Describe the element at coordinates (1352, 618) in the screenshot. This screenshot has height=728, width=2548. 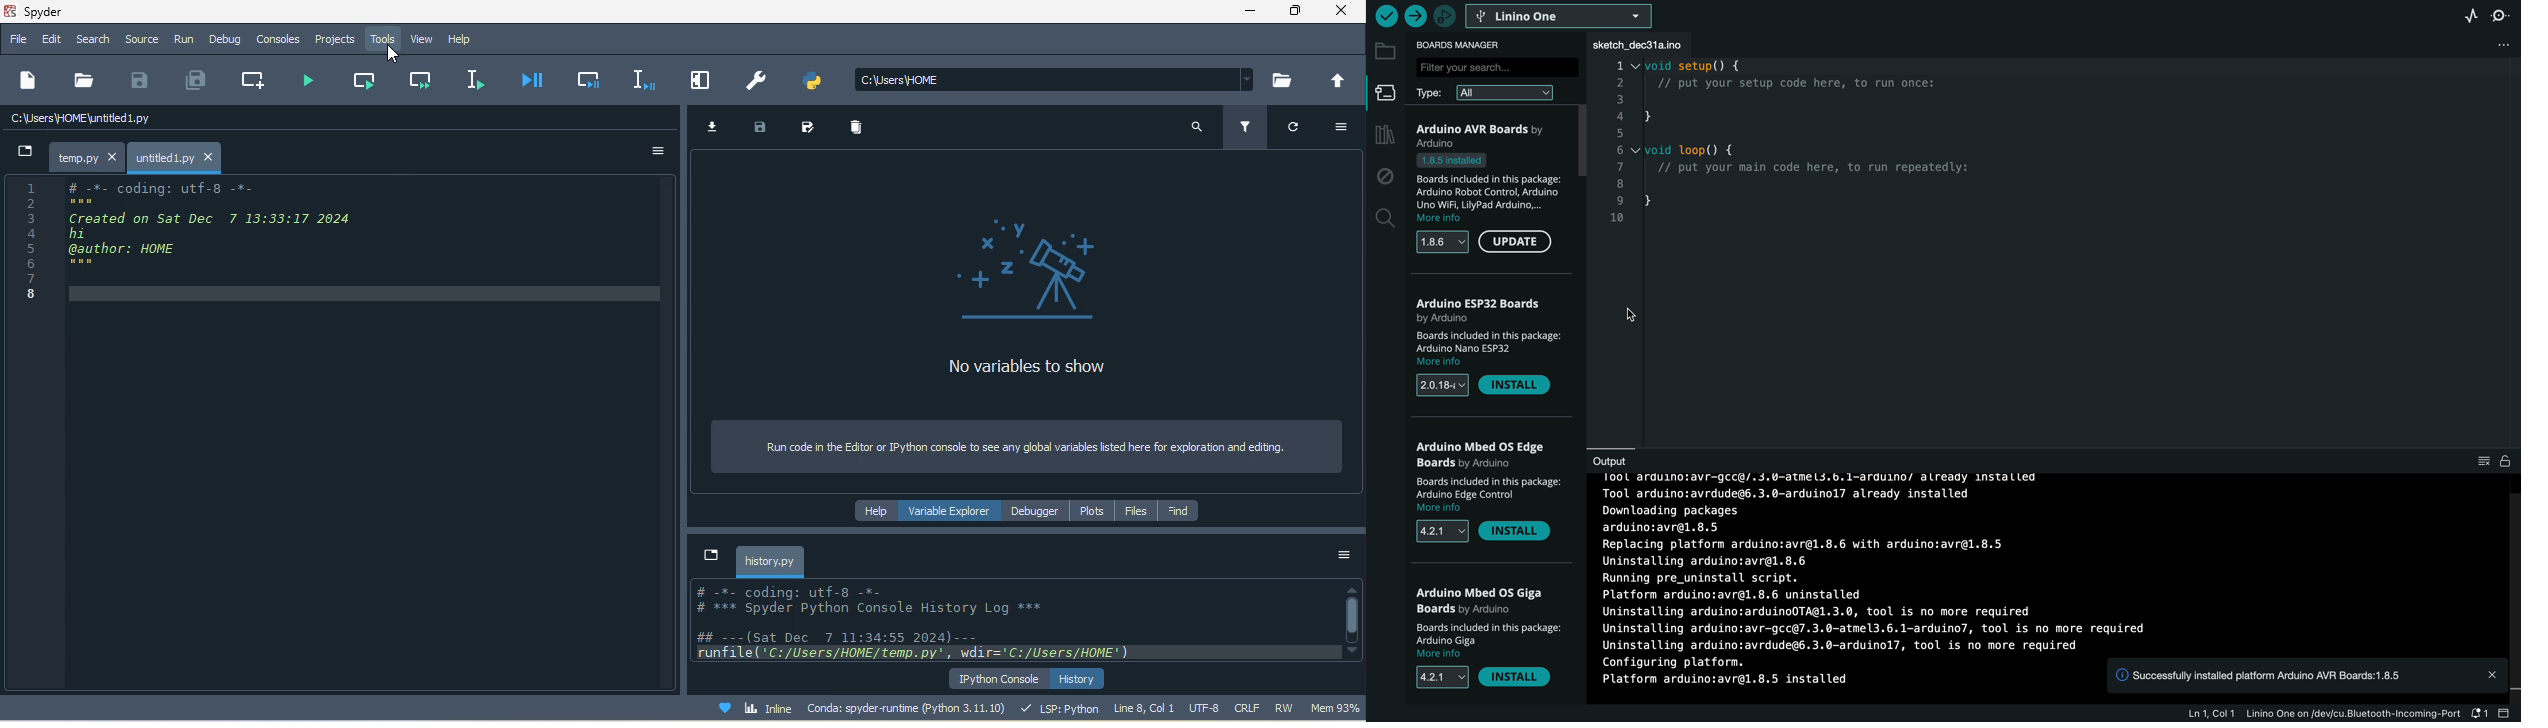
I see `vertical scroll bar` at that location.